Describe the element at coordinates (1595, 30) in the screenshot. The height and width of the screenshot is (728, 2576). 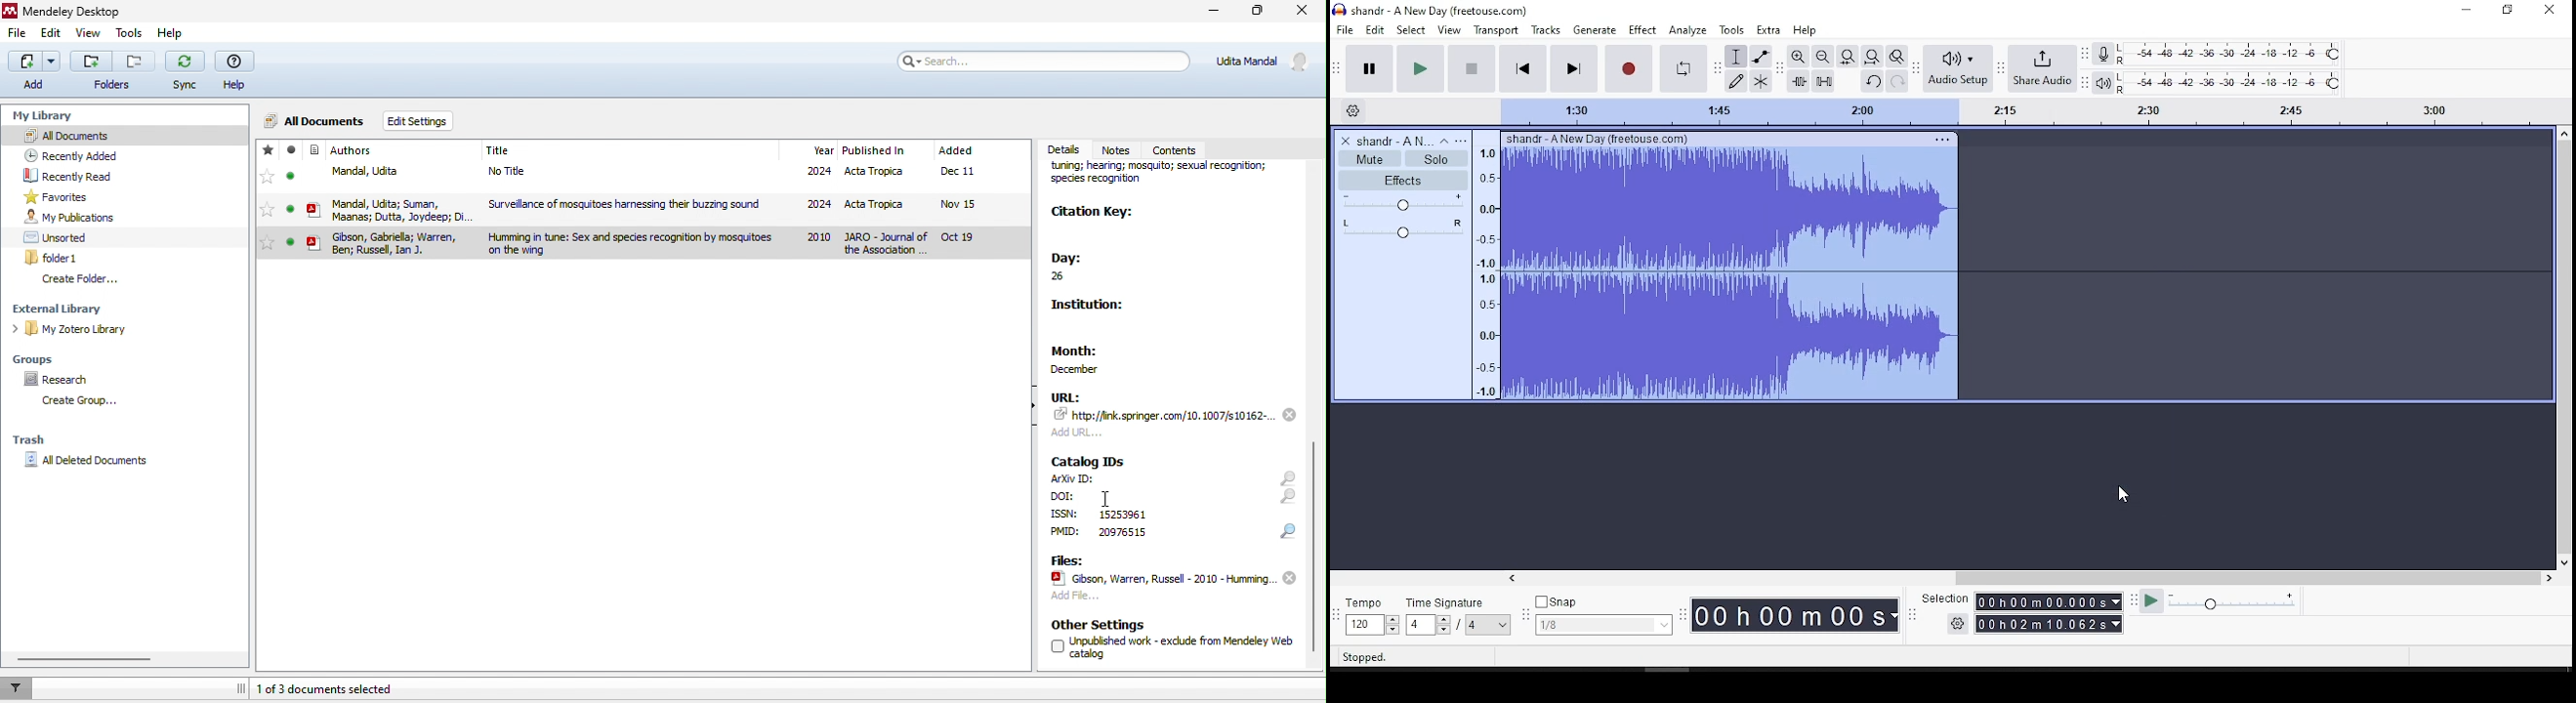
I see `generate` at that location.